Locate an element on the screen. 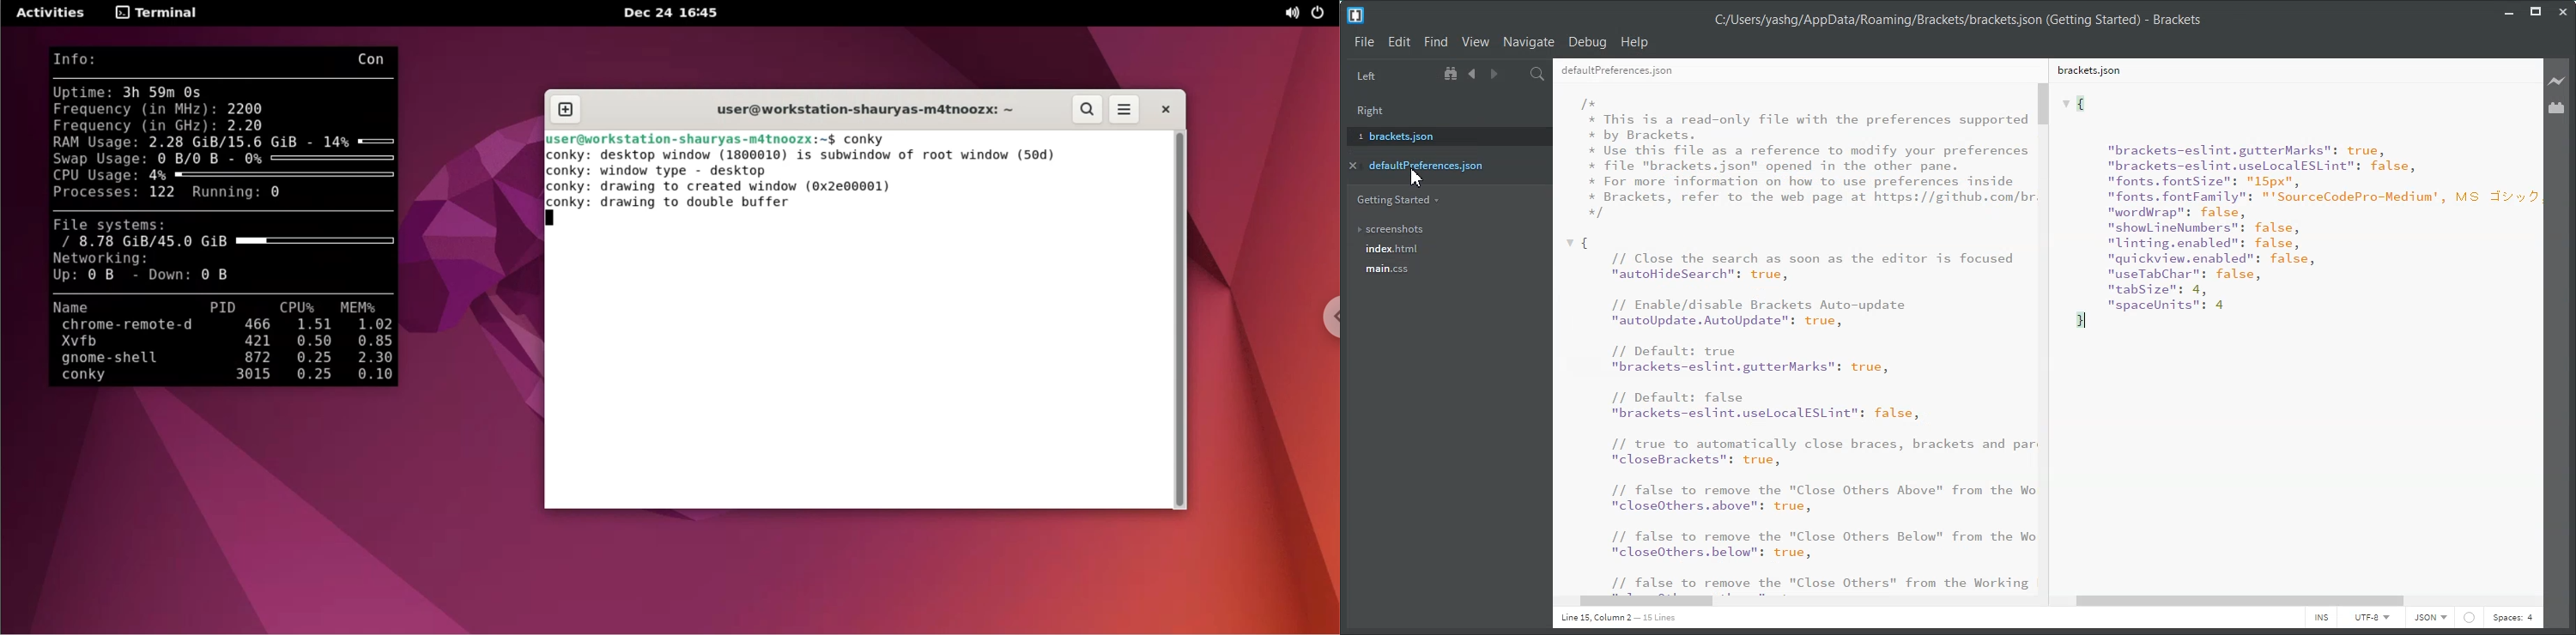 This screenshot has height=644, width=2576. Help is located at coordinates (1635, 41).